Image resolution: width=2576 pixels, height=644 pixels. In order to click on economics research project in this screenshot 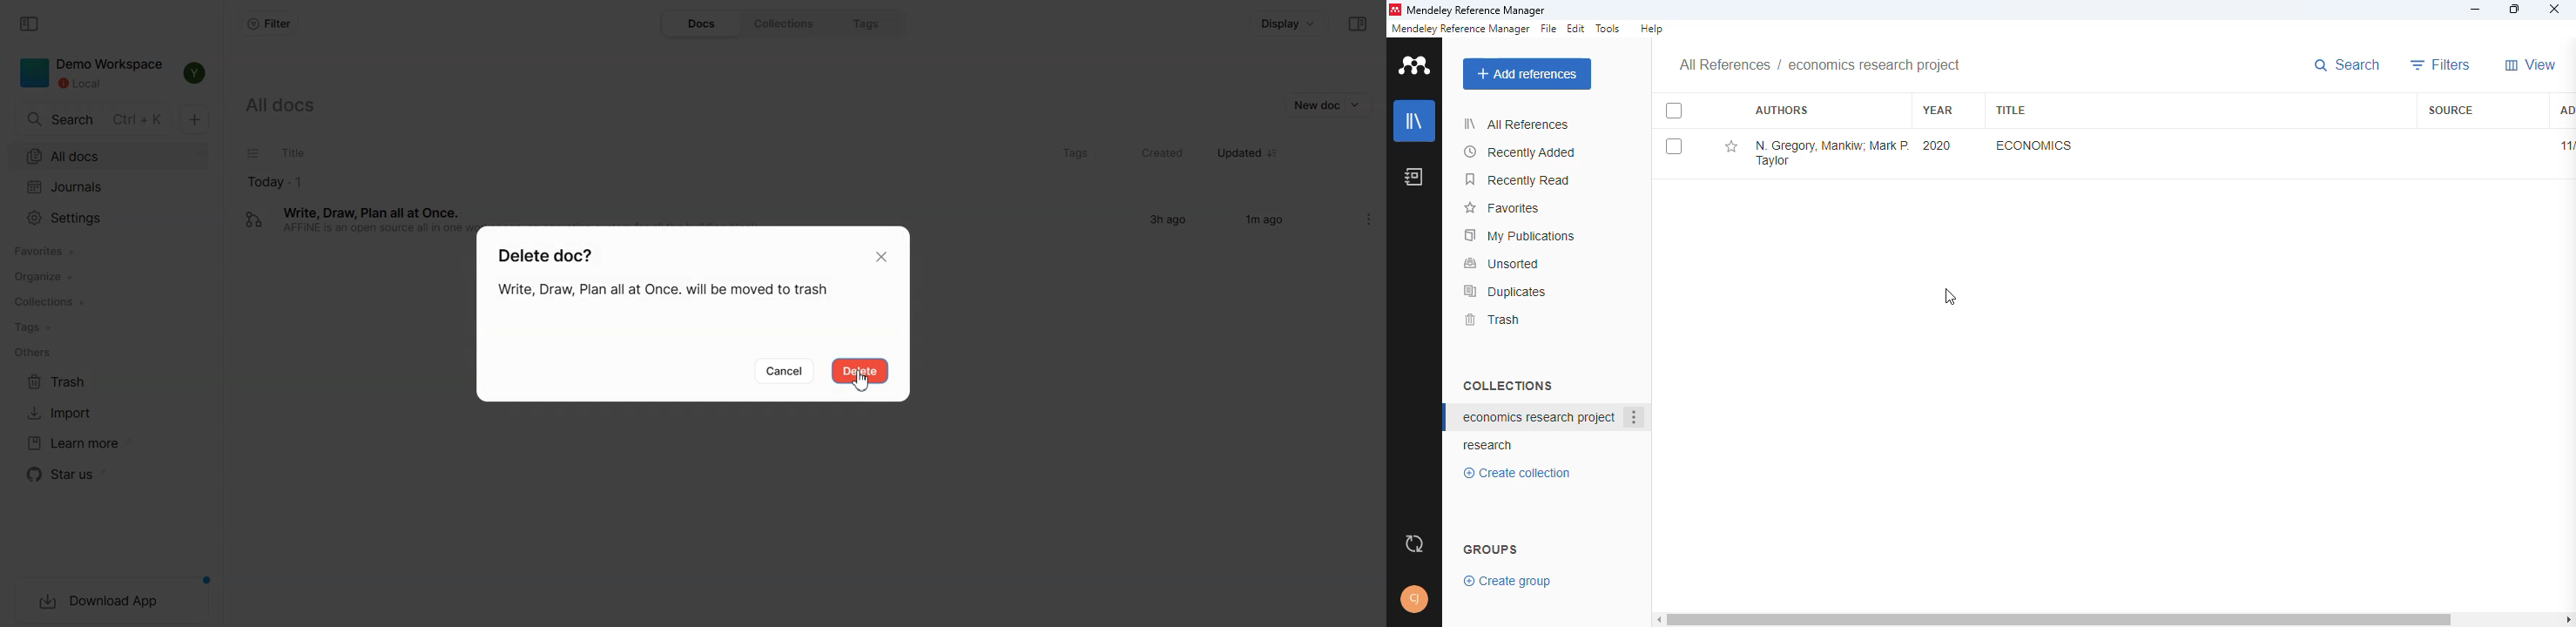, I will do `click(1875, 65)`.